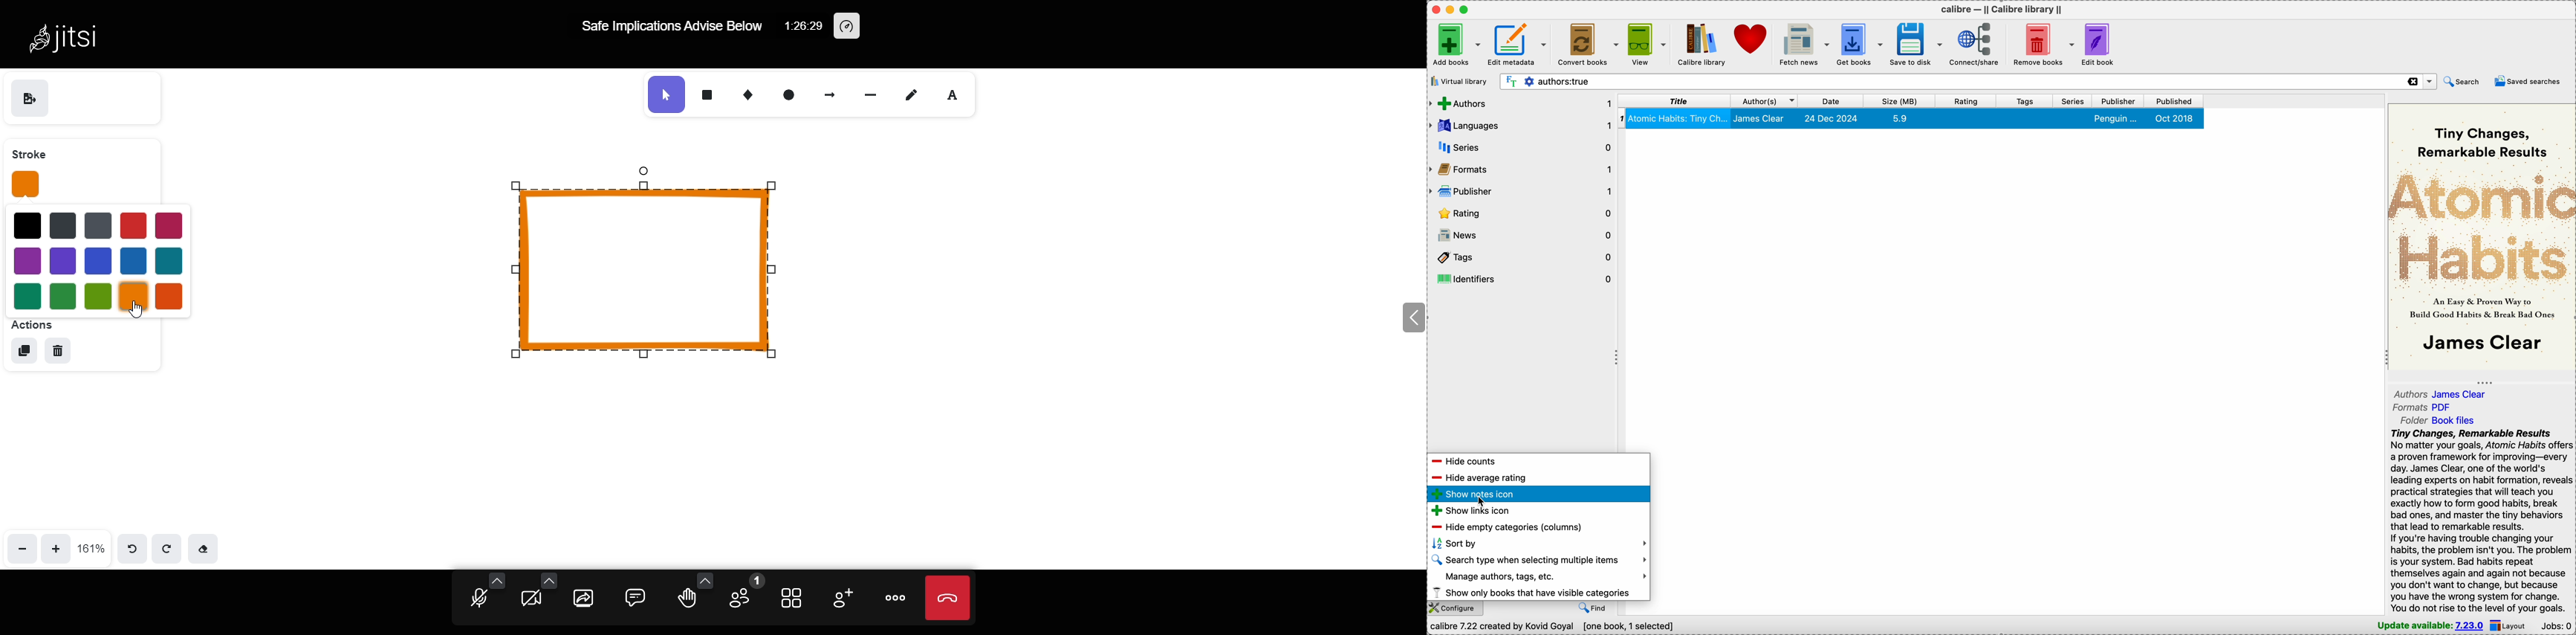 The image size is (2576, 644). What do you see at coordinates (1523, 277) in the screenshot?
I see `identifiers` at bounding box center [1523, 277].